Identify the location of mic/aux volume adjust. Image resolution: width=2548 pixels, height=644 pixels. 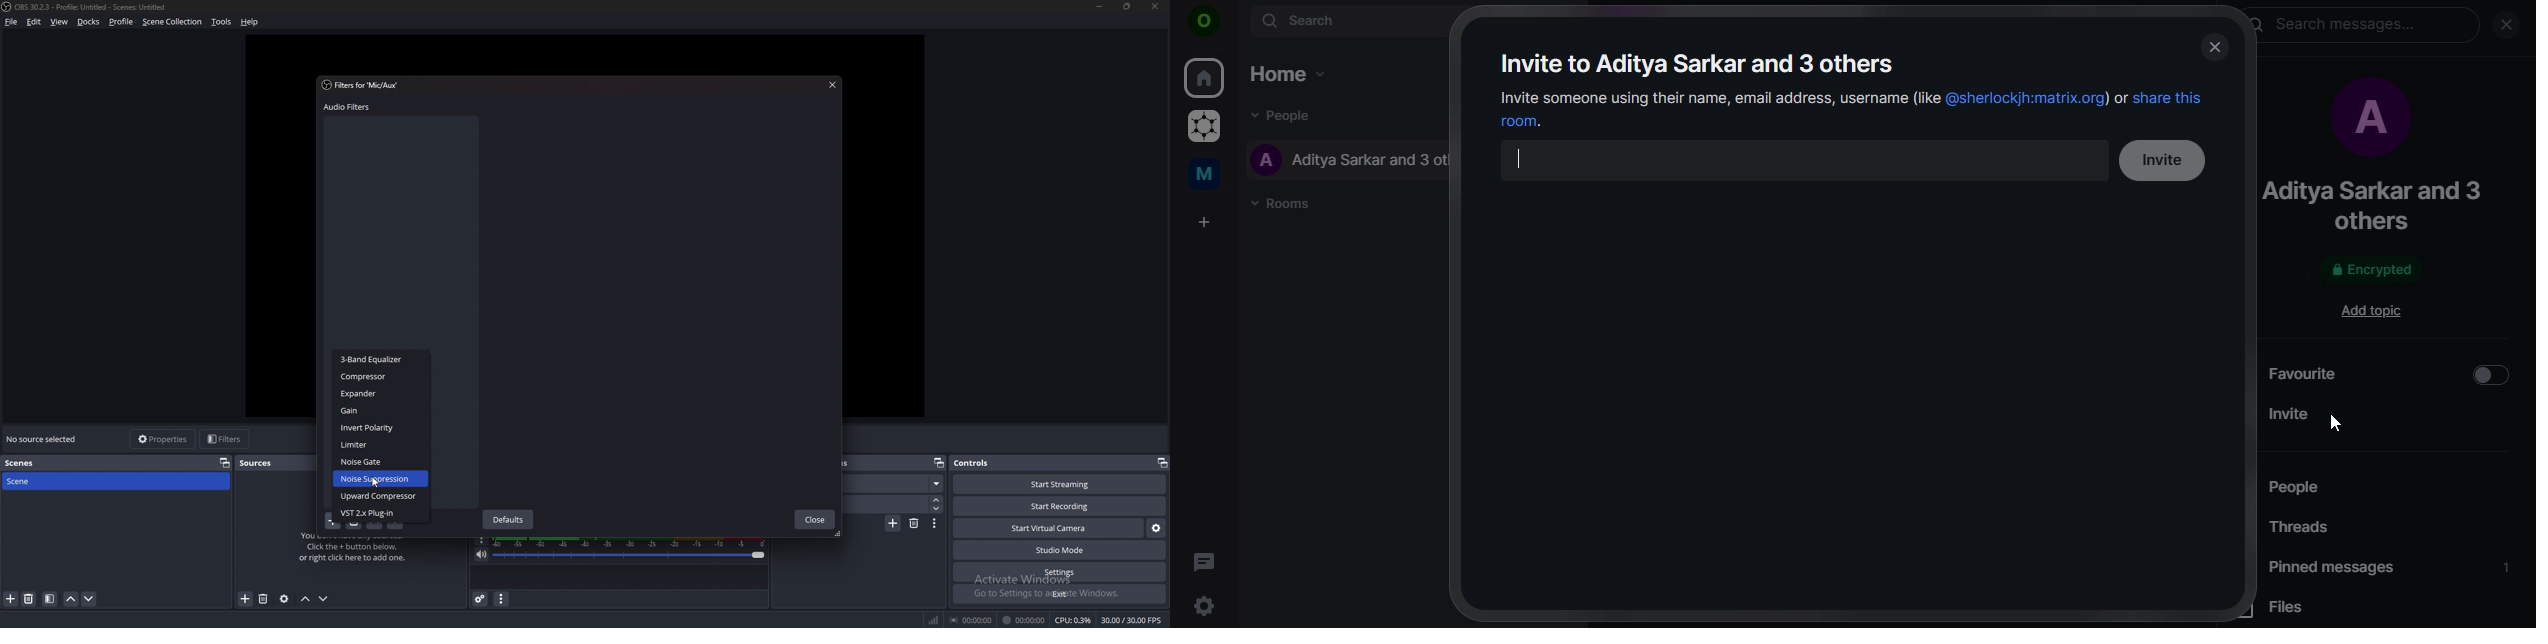
(632, 550).